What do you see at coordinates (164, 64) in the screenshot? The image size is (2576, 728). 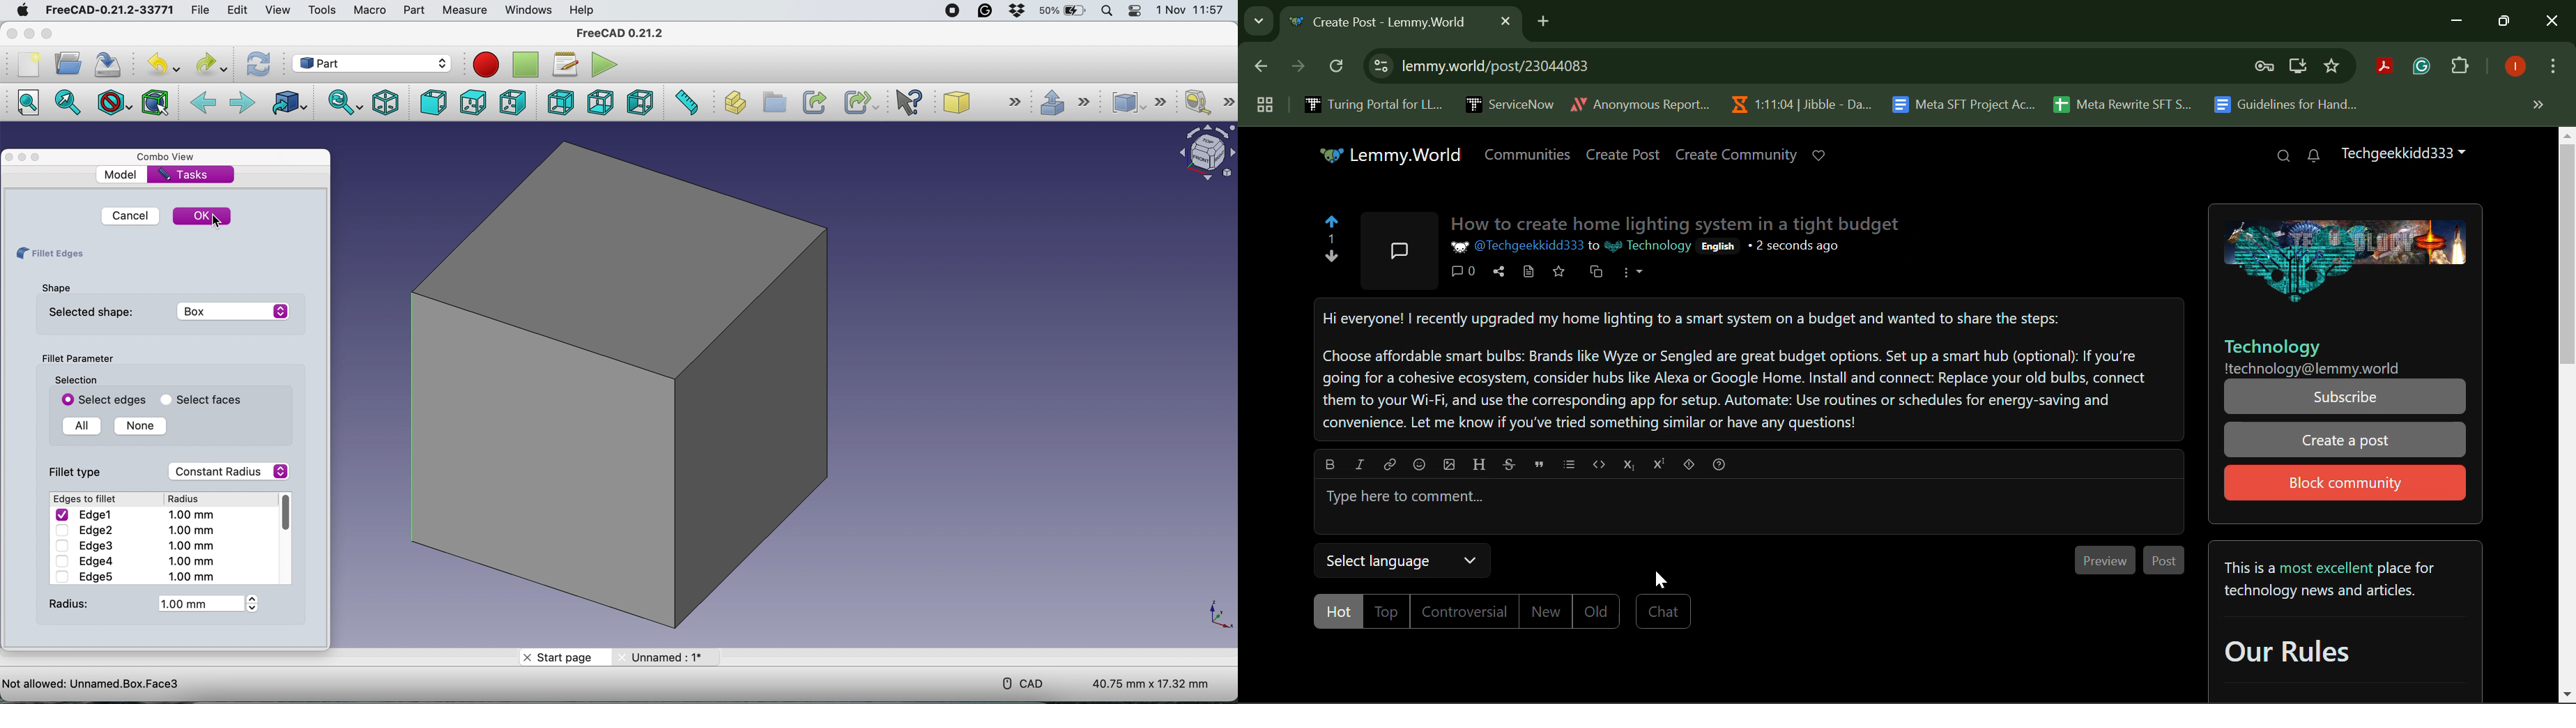 I see `undo` at bounding box center [164, 64].